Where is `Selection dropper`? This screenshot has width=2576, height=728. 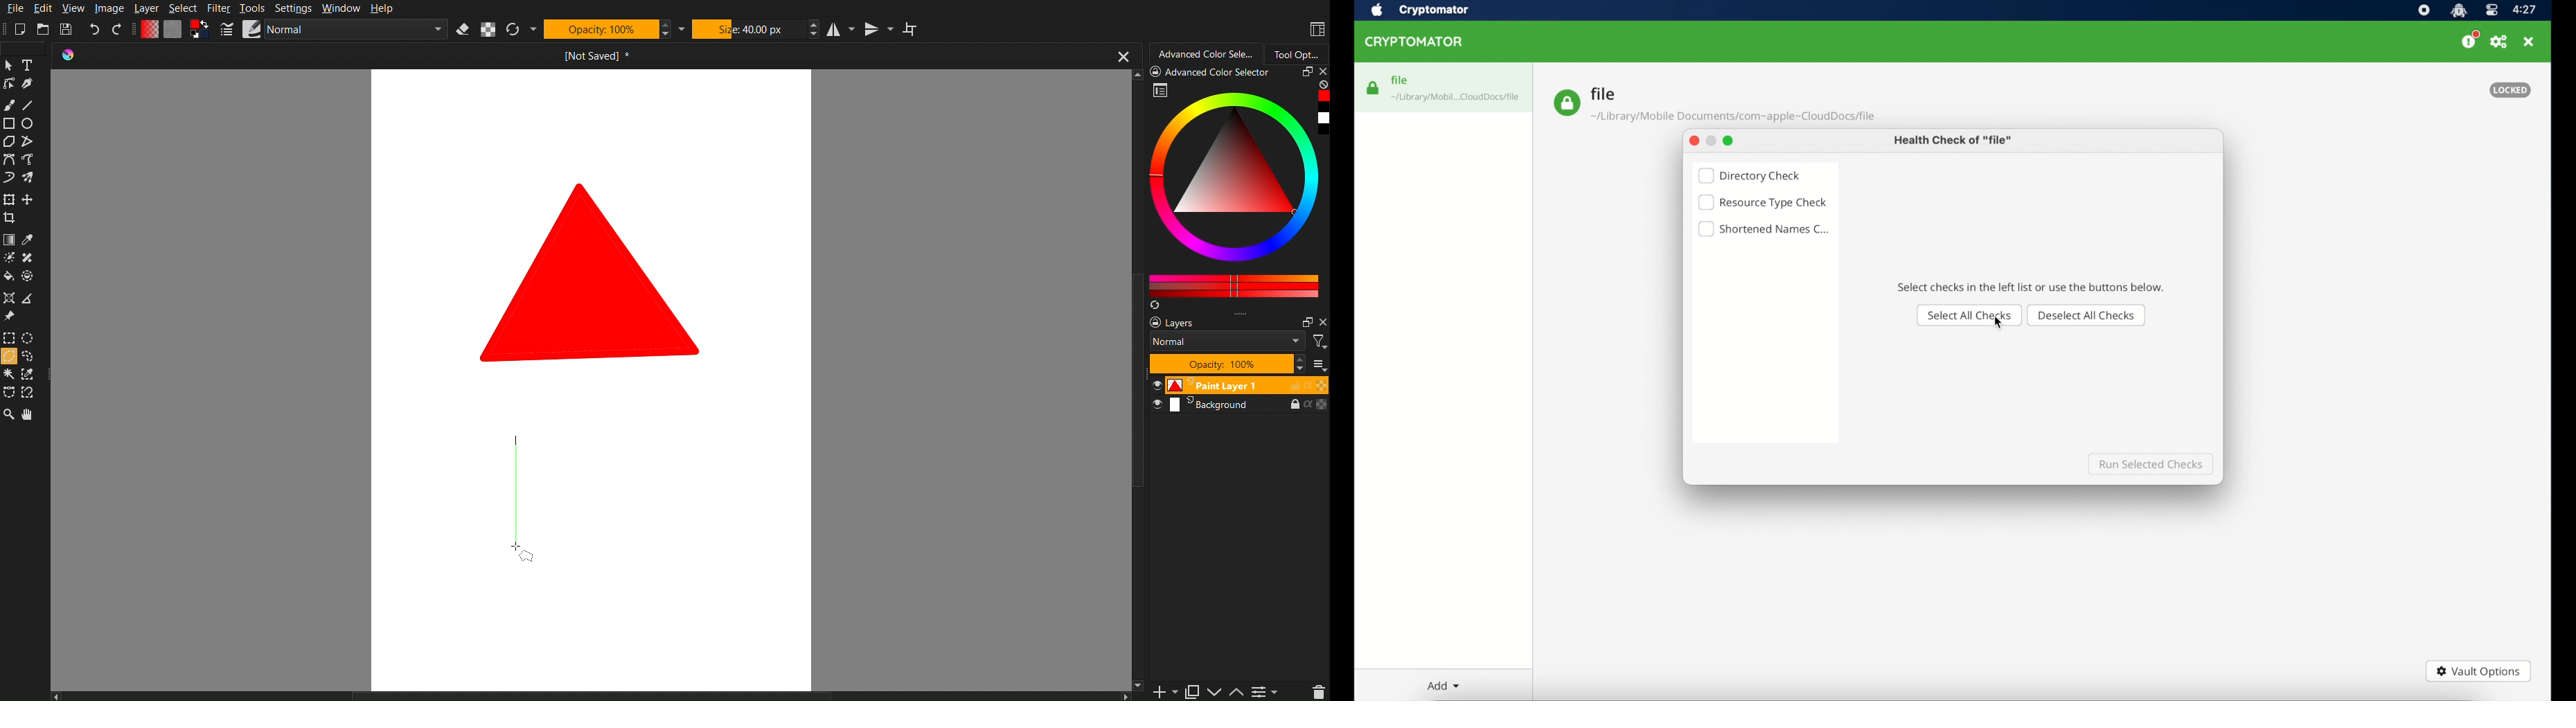
Selection dropper is located at coordinates (28, 375).